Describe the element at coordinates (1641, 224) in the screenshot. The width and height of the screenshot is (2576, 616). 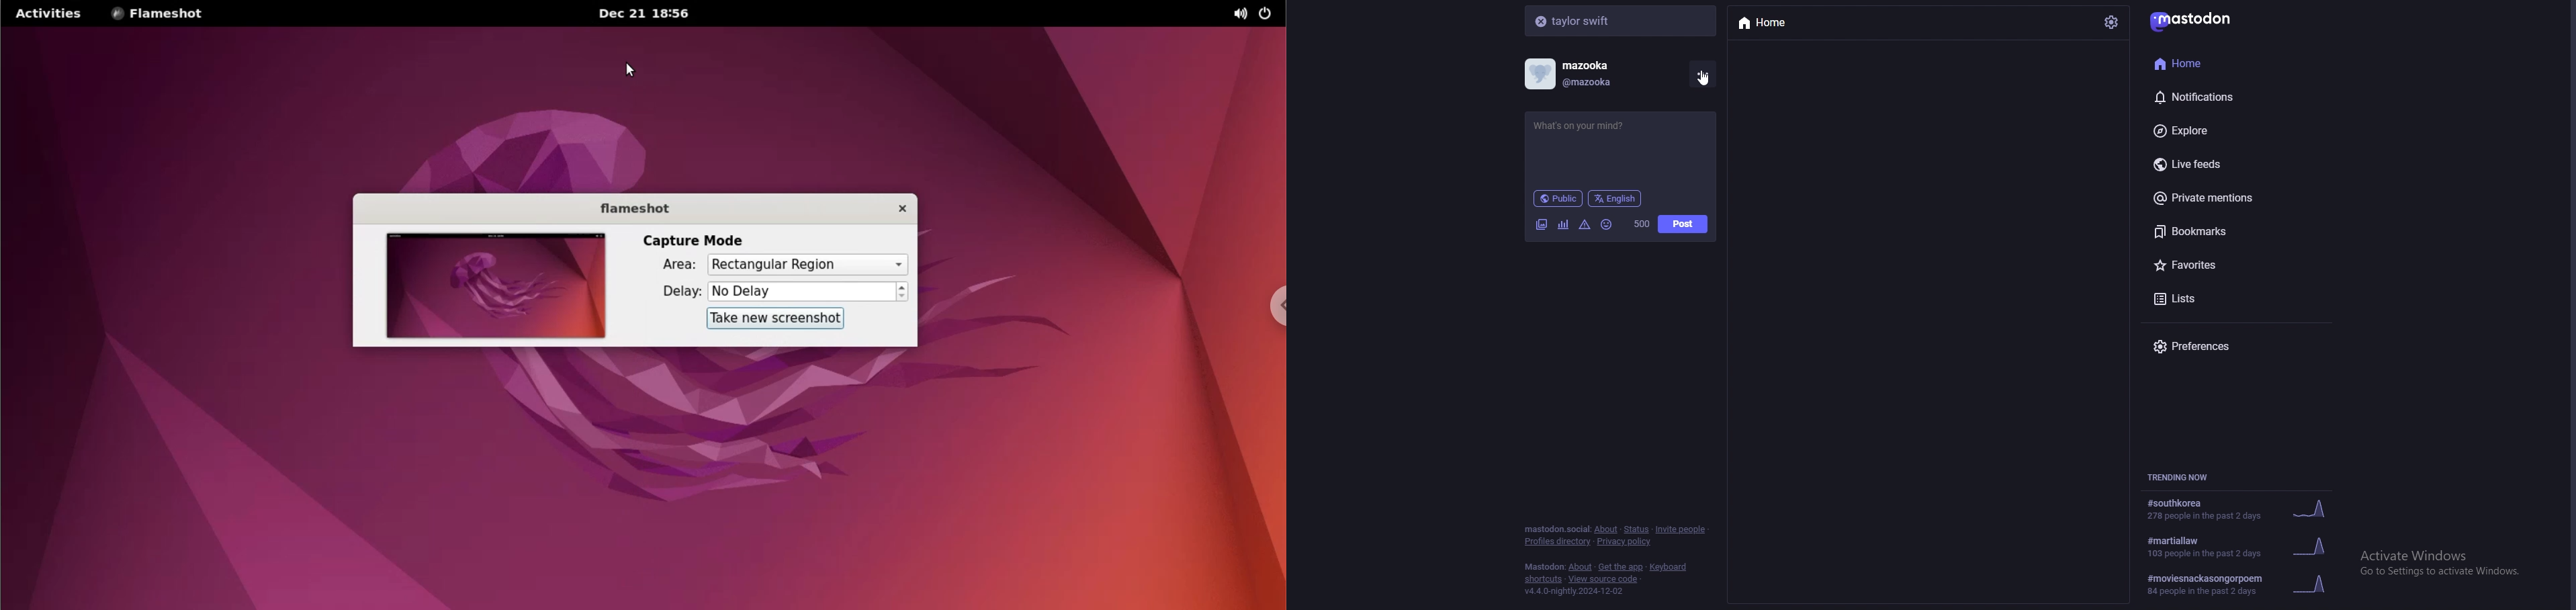
I see `word limit` at that location.